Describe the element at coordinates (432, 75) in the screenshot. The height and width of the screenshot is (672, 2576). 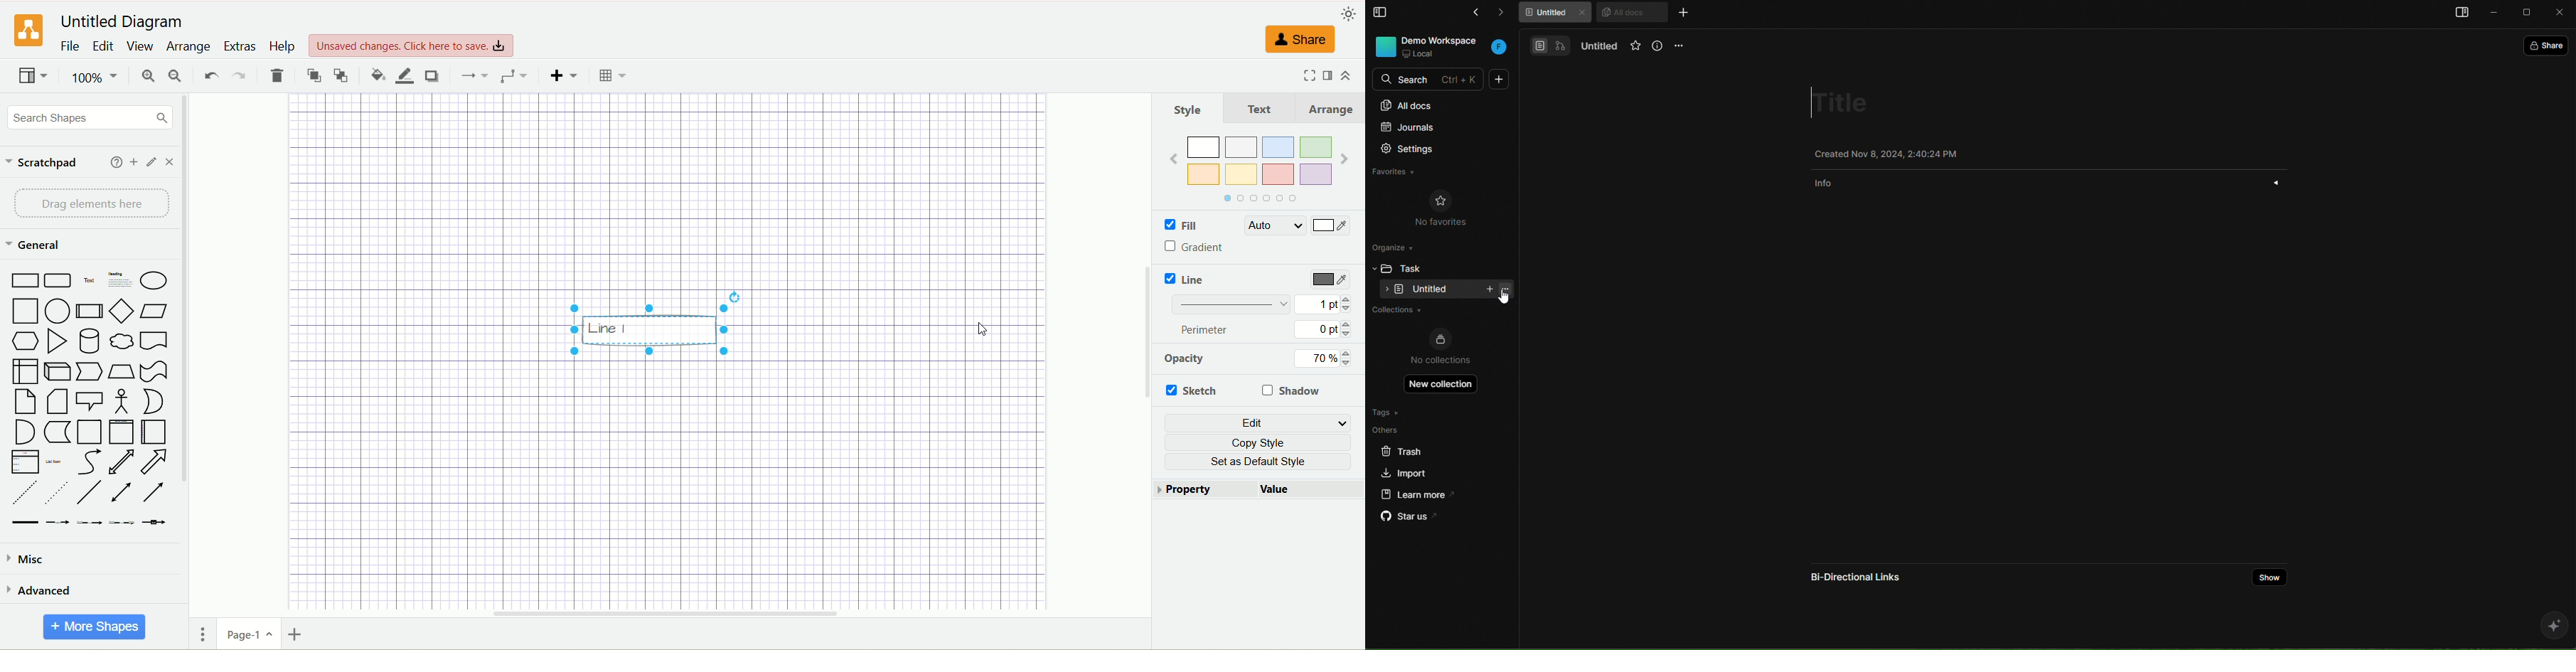
I see `shadow` at that location.